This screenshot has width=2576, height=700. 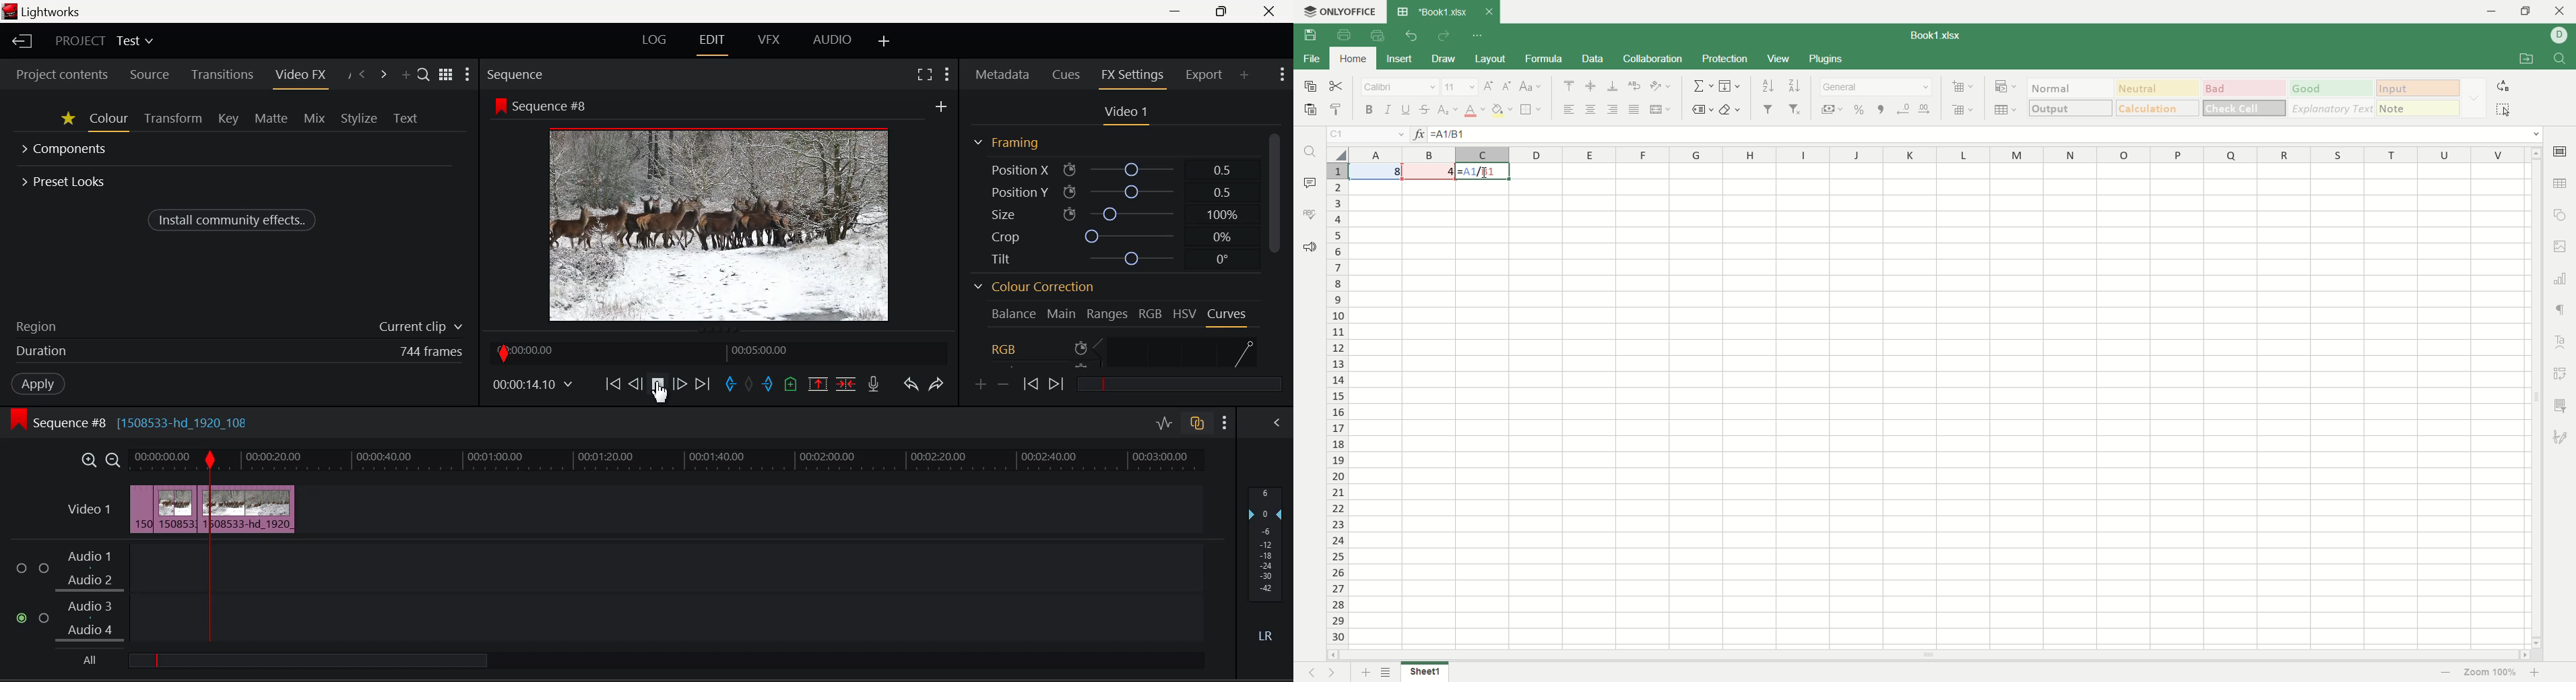 I want to click on Restore Down, so click(x=1177, y=11).